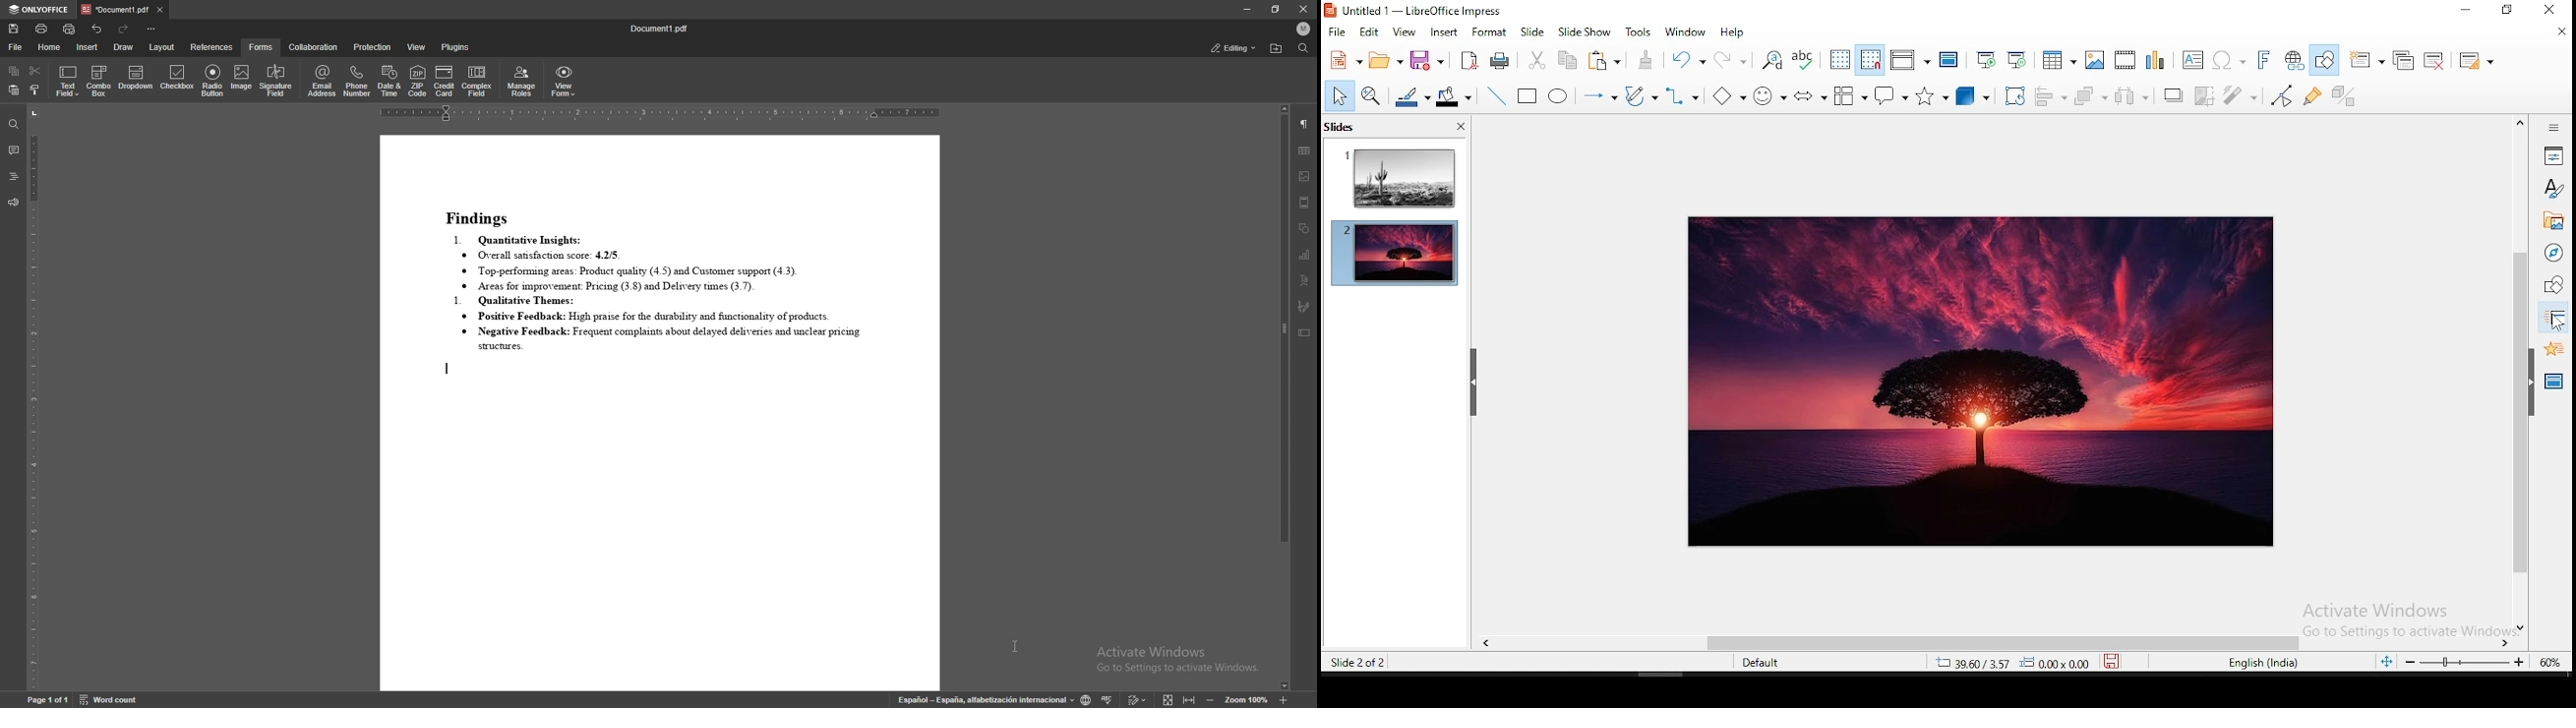 The width and height of the screenshot is (2576, 728). What do you see at coordinates (39, 10) in the screenshot?
I see `onlyoffice` at bounding box center [39, 10].